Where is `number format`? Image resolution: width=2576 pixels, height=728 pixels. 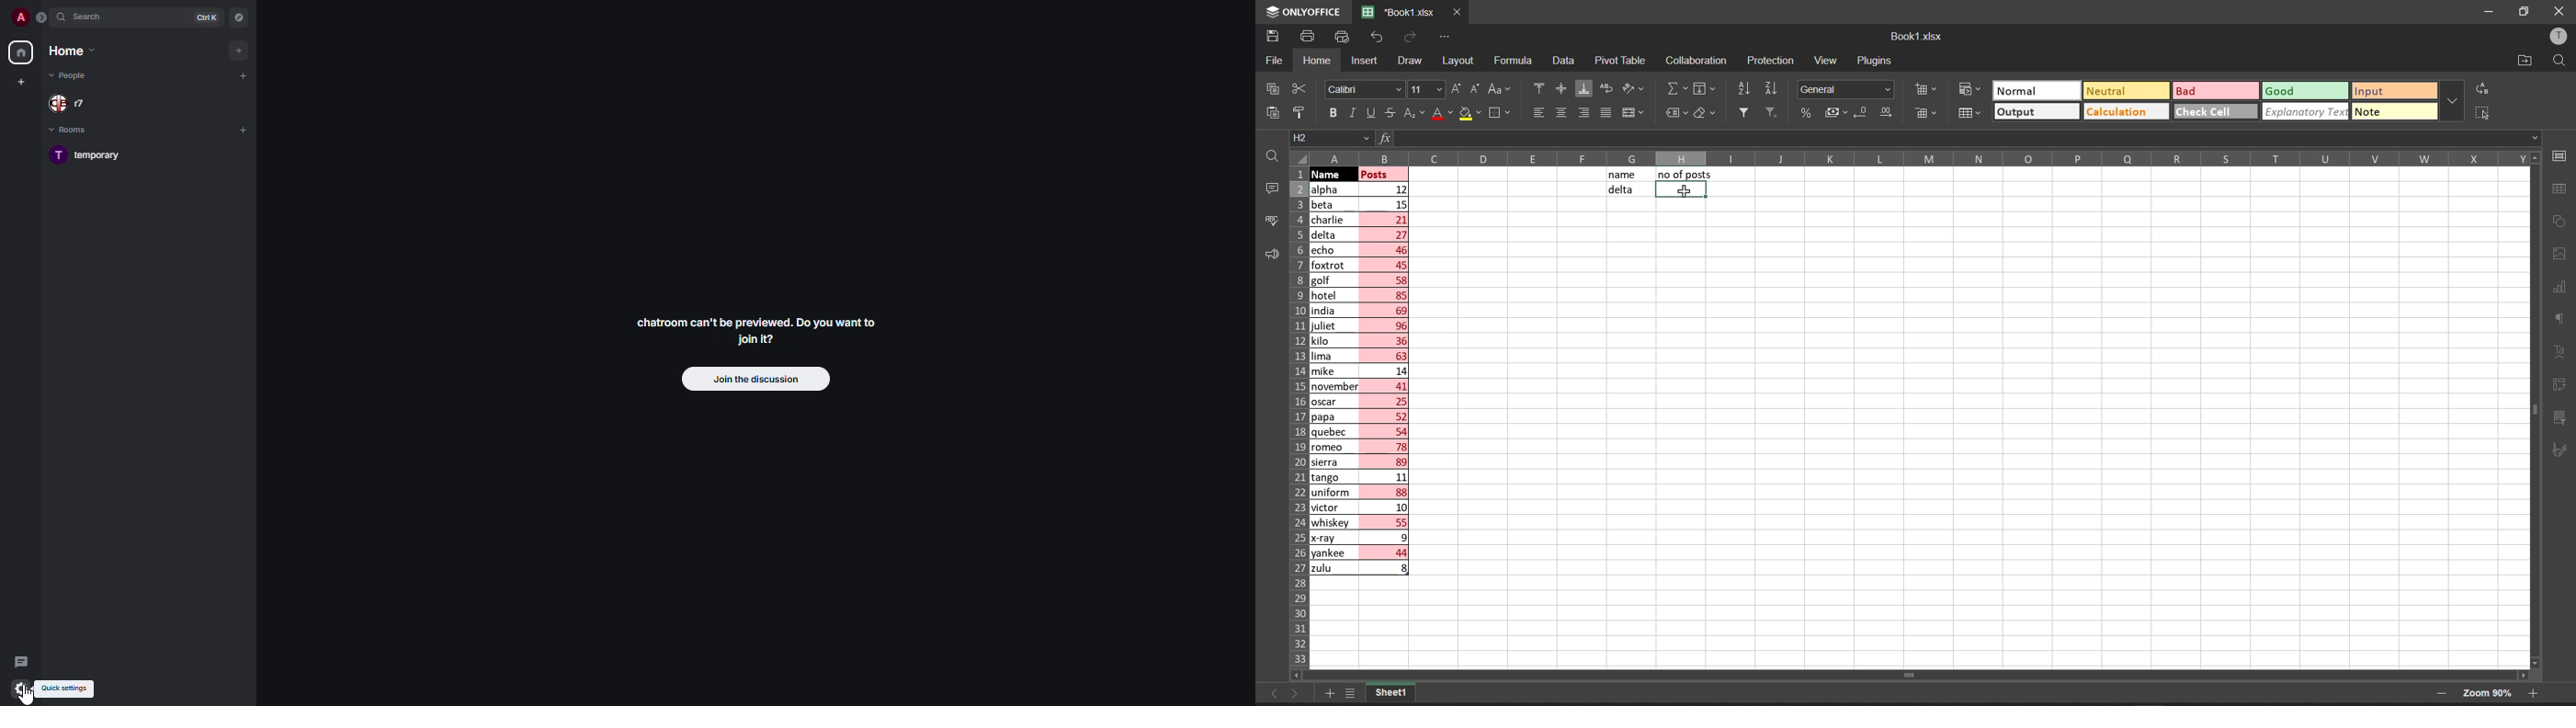 number format is located at coordinates (1846, 89).